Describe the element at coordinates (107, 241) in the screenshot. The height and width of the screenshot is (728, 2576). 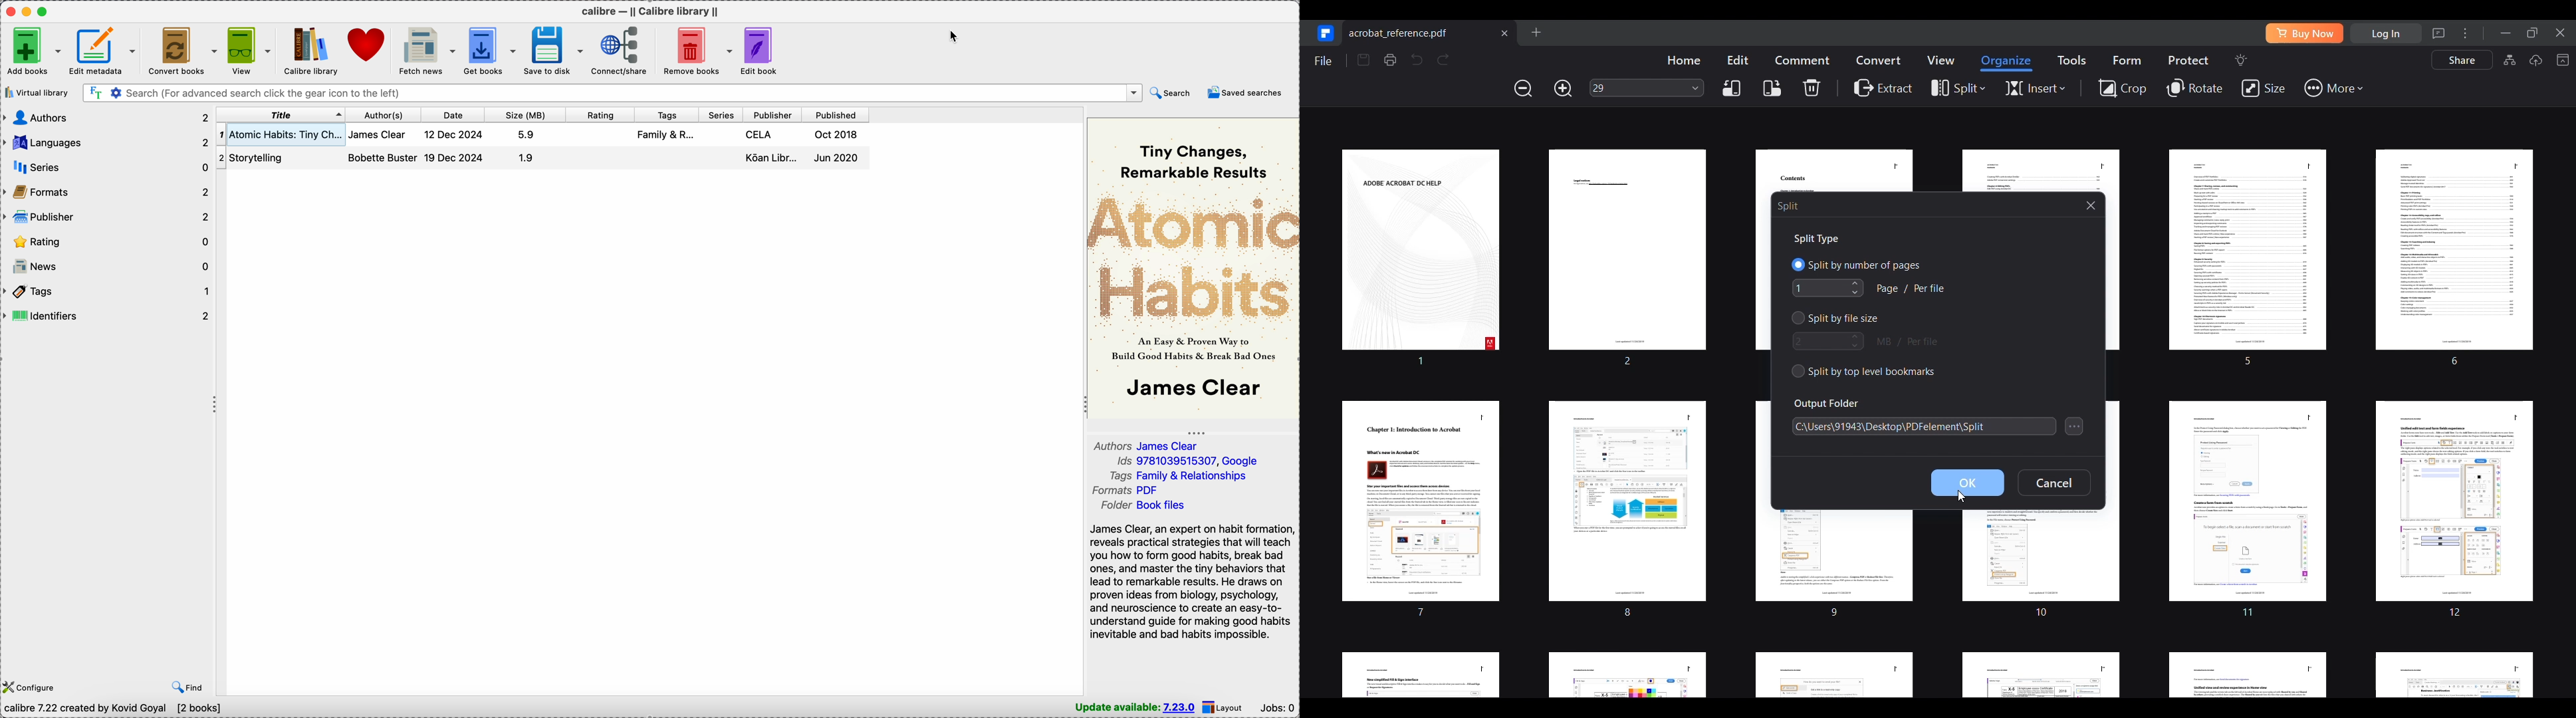
I see `rating` at that location.